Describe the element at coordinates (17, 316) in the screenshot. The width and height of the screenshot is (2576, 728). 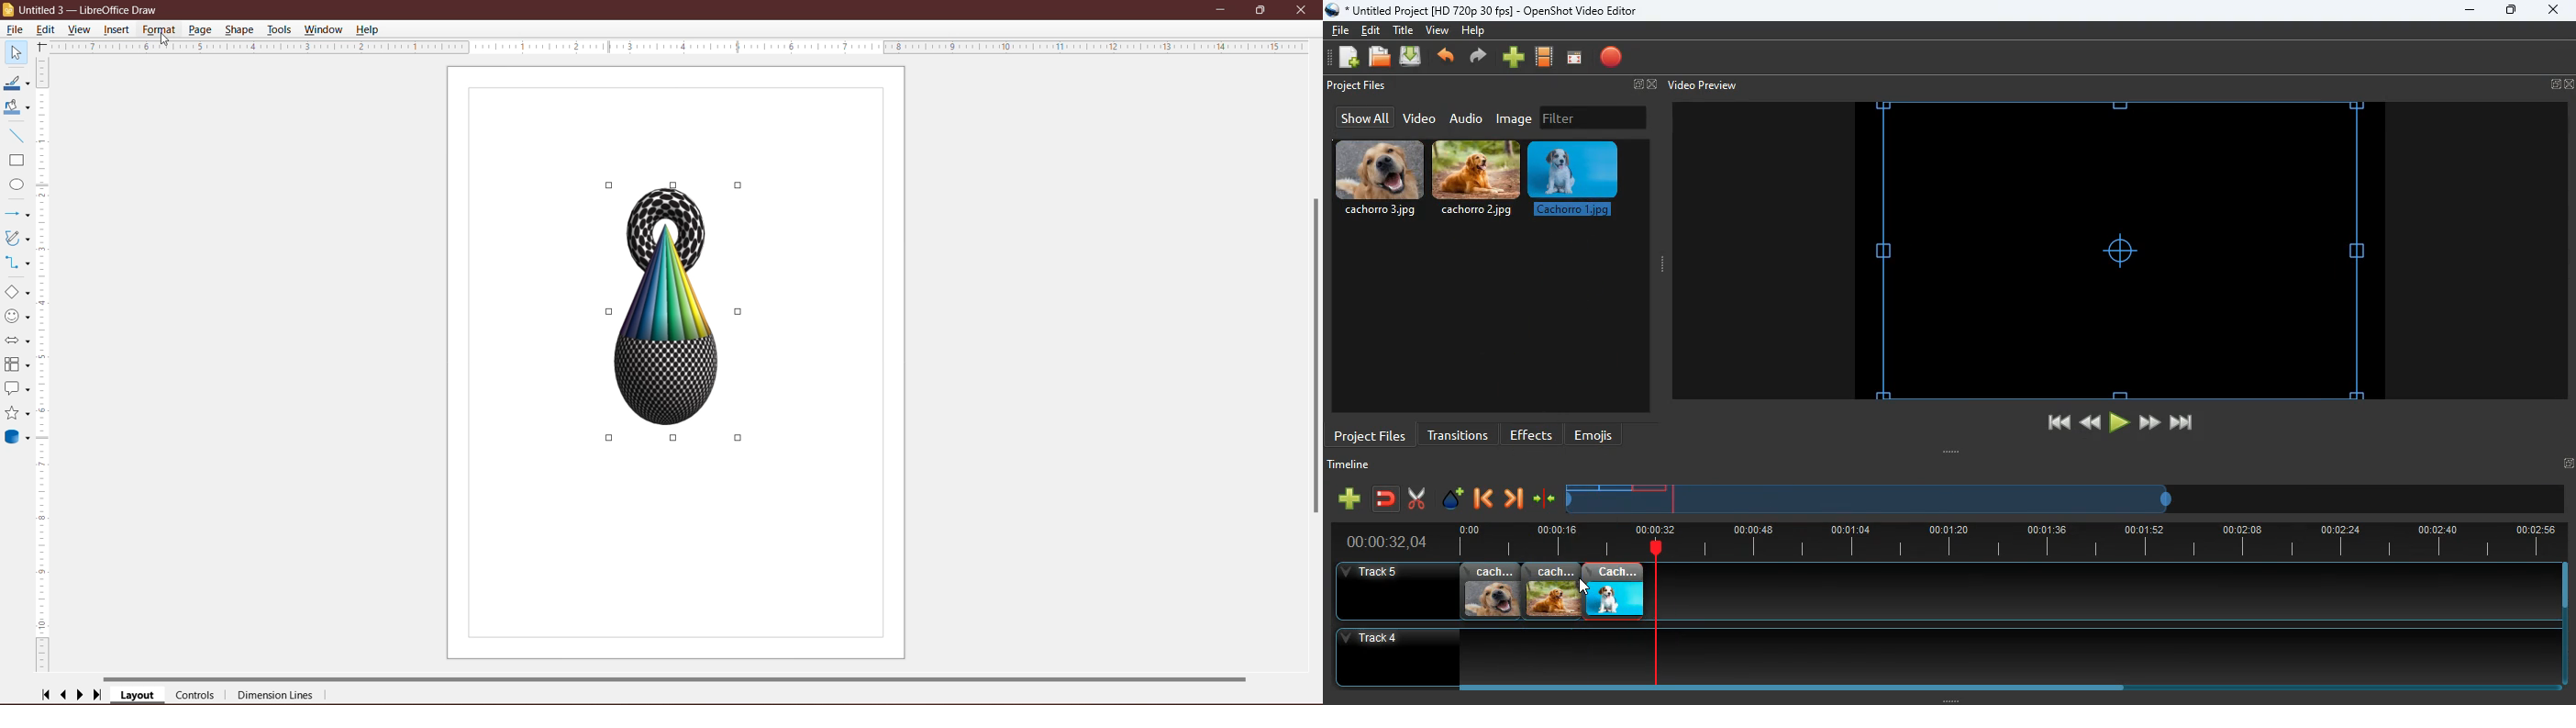
I see `Symbol Shapes` at that location.